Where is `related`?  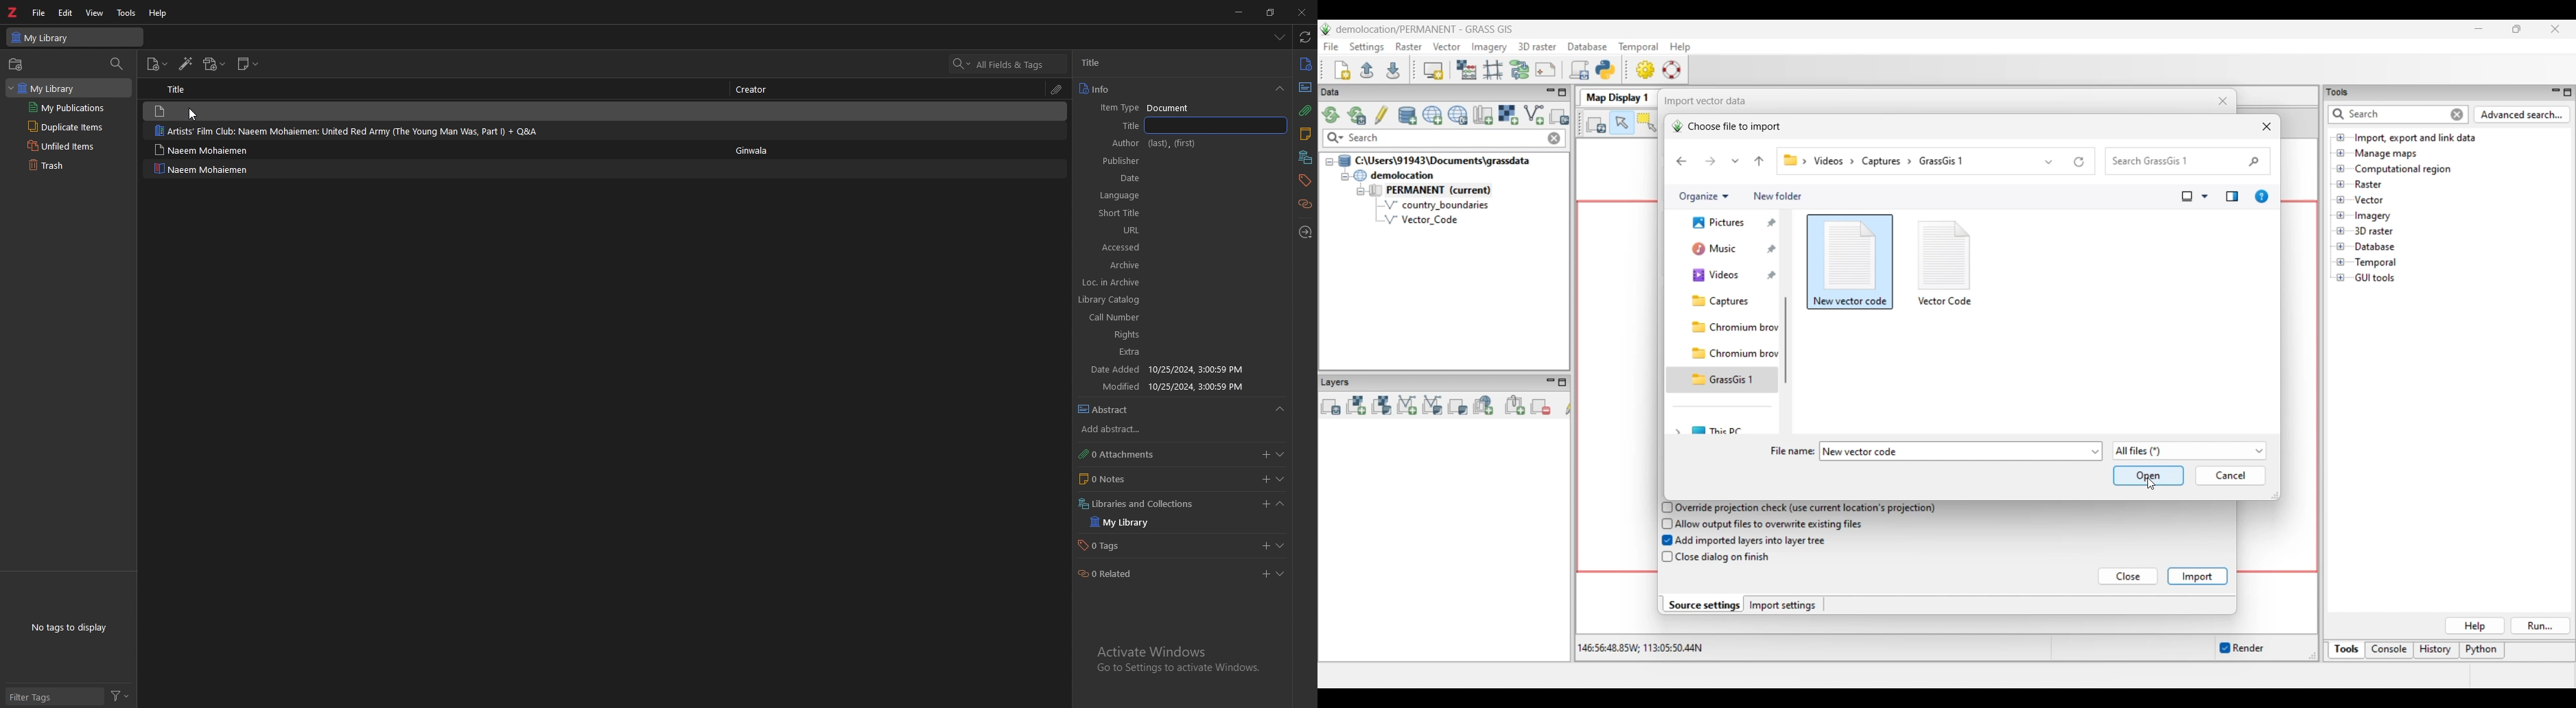
related is located at coordinates (1306, 203).